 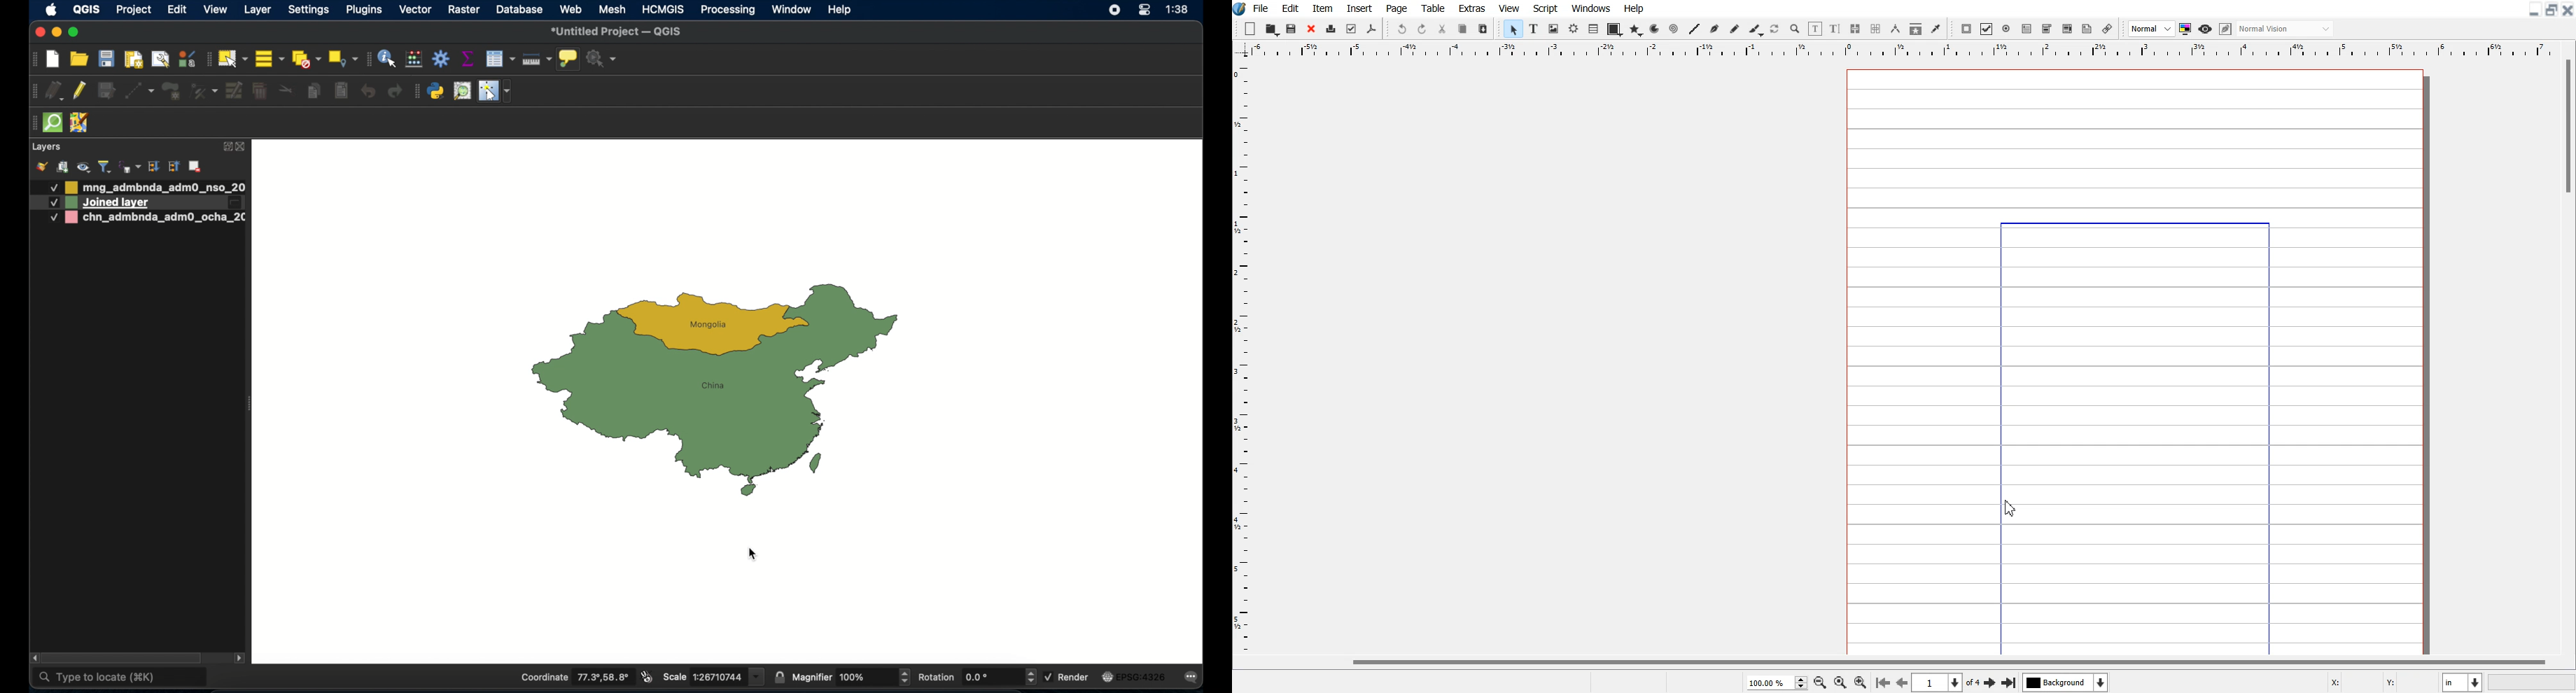 What do you see at coordinates (154, 166) in the screenshot?
I see `expand` at bounding box center [154, 166].